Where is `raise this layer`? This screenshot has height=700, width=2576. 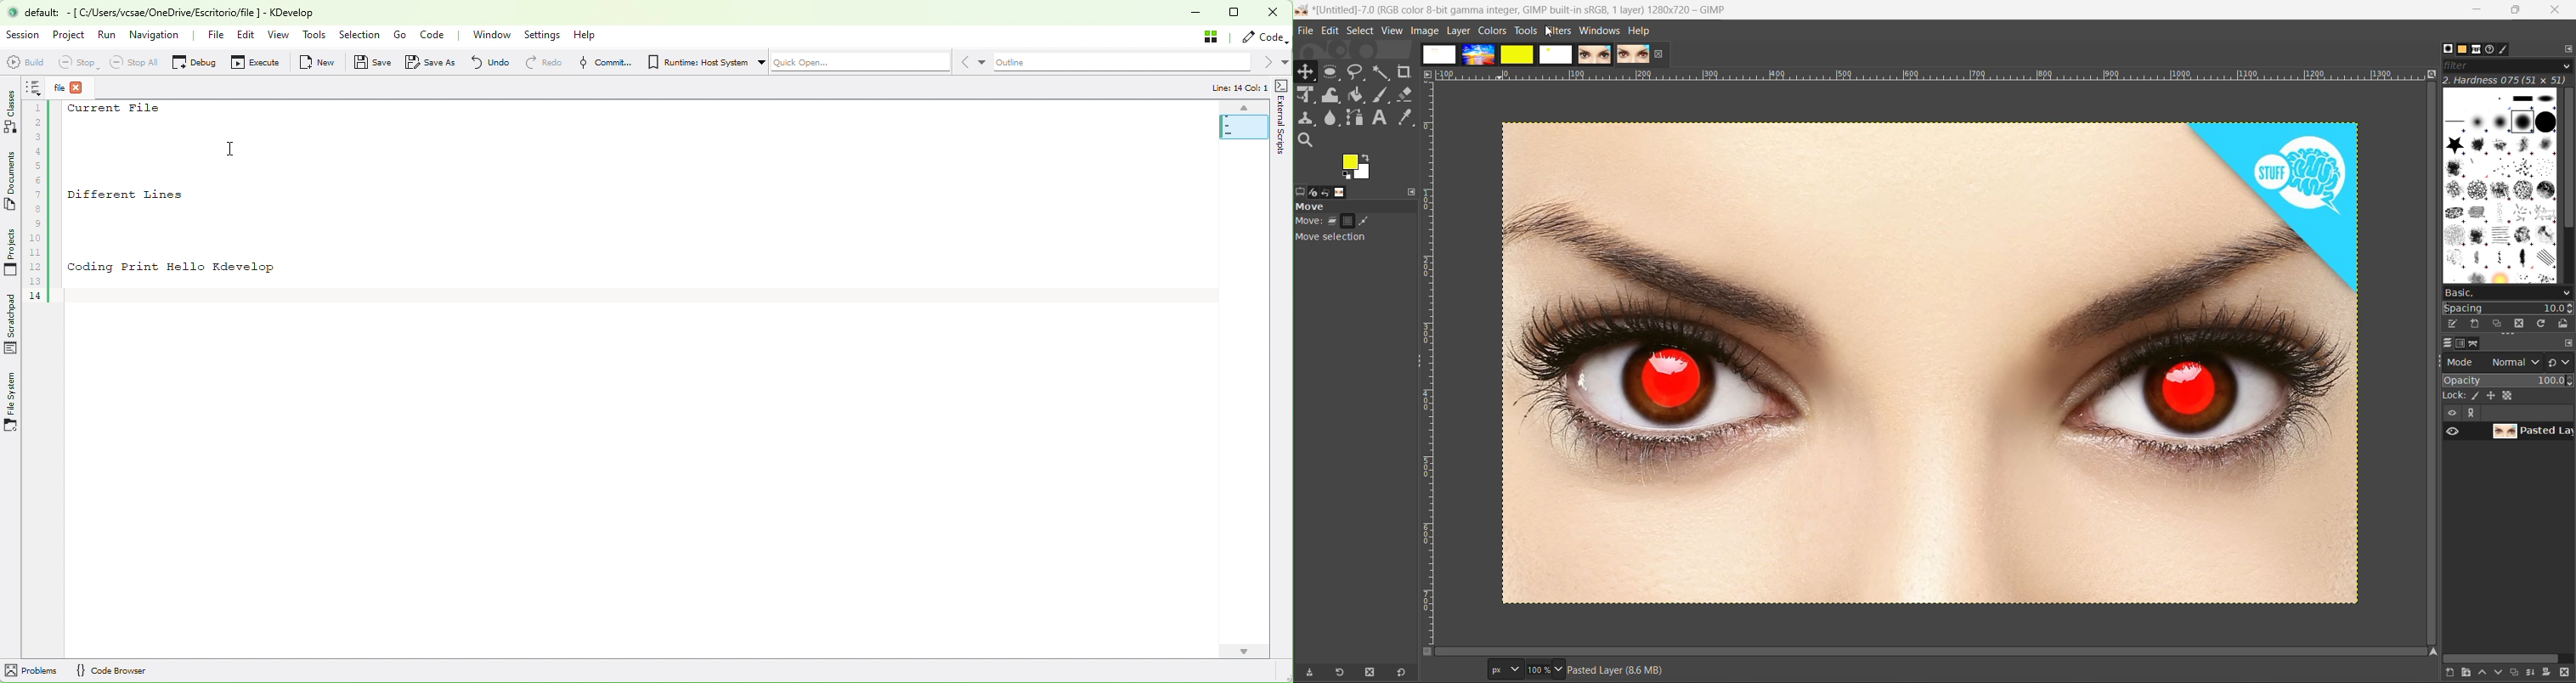 raise this layer is located at coordinates (2479, 673).